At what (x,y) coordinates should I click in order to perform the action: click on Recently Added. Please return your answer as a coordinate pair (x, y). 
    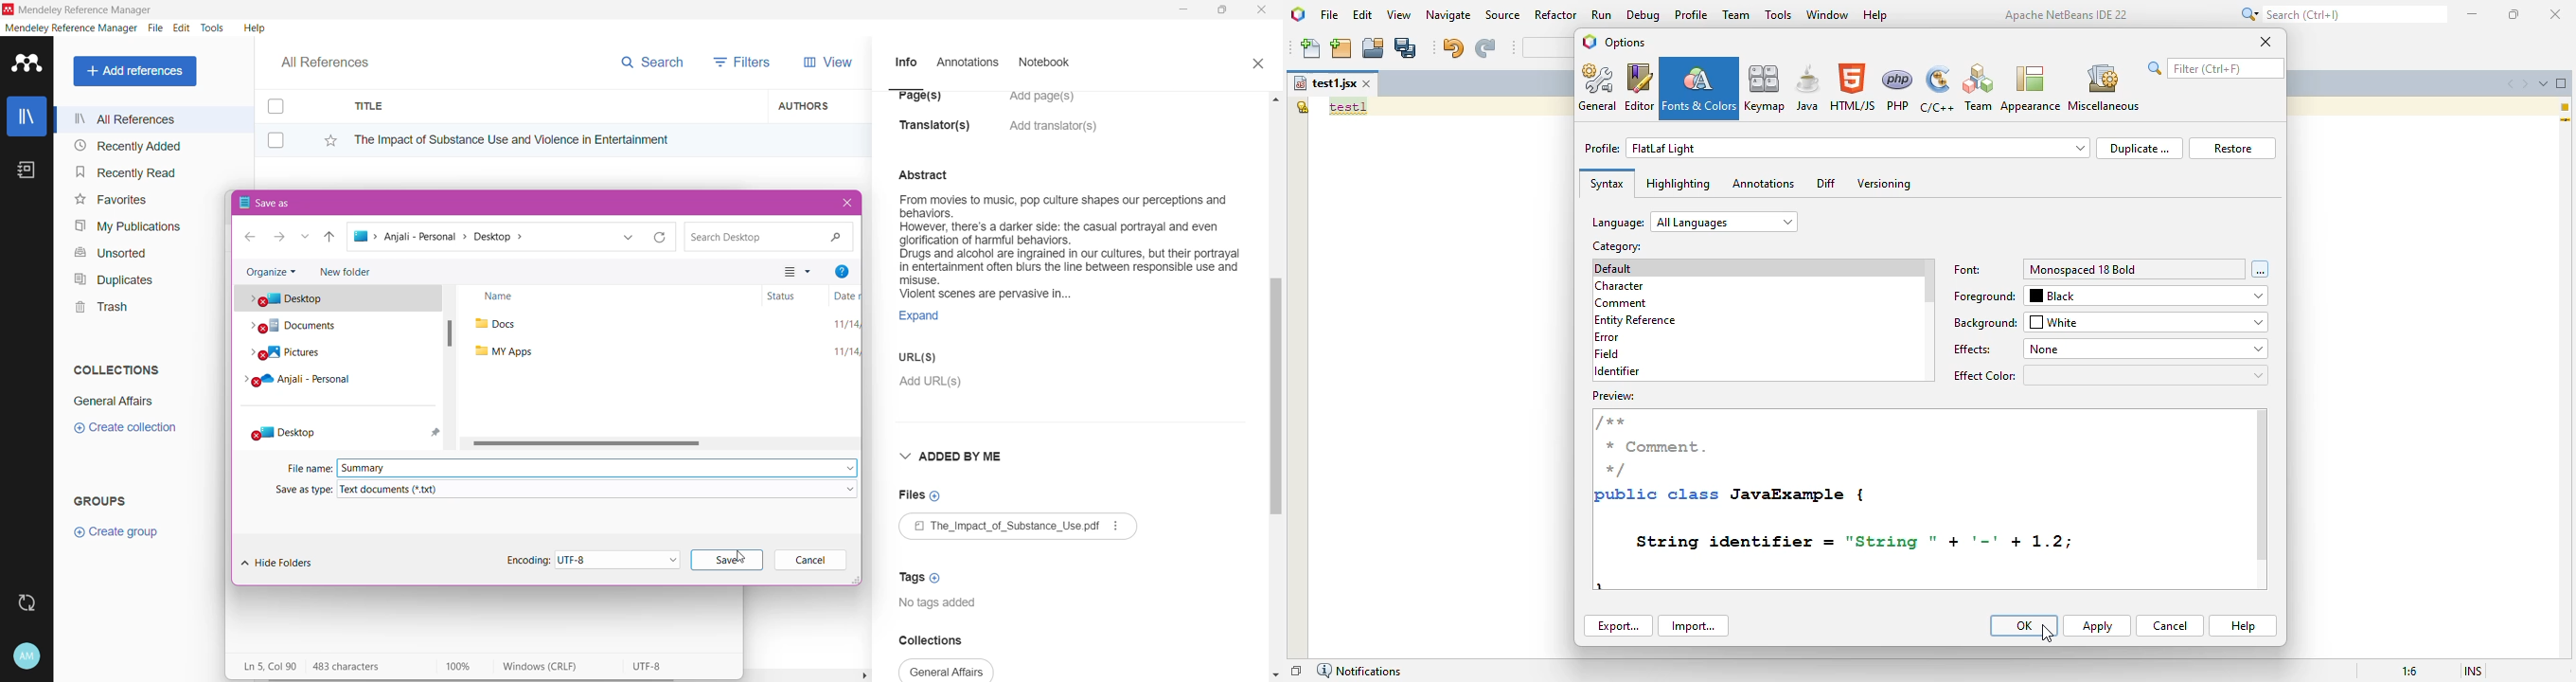
    Looking at the image, I should click on (126, 146).